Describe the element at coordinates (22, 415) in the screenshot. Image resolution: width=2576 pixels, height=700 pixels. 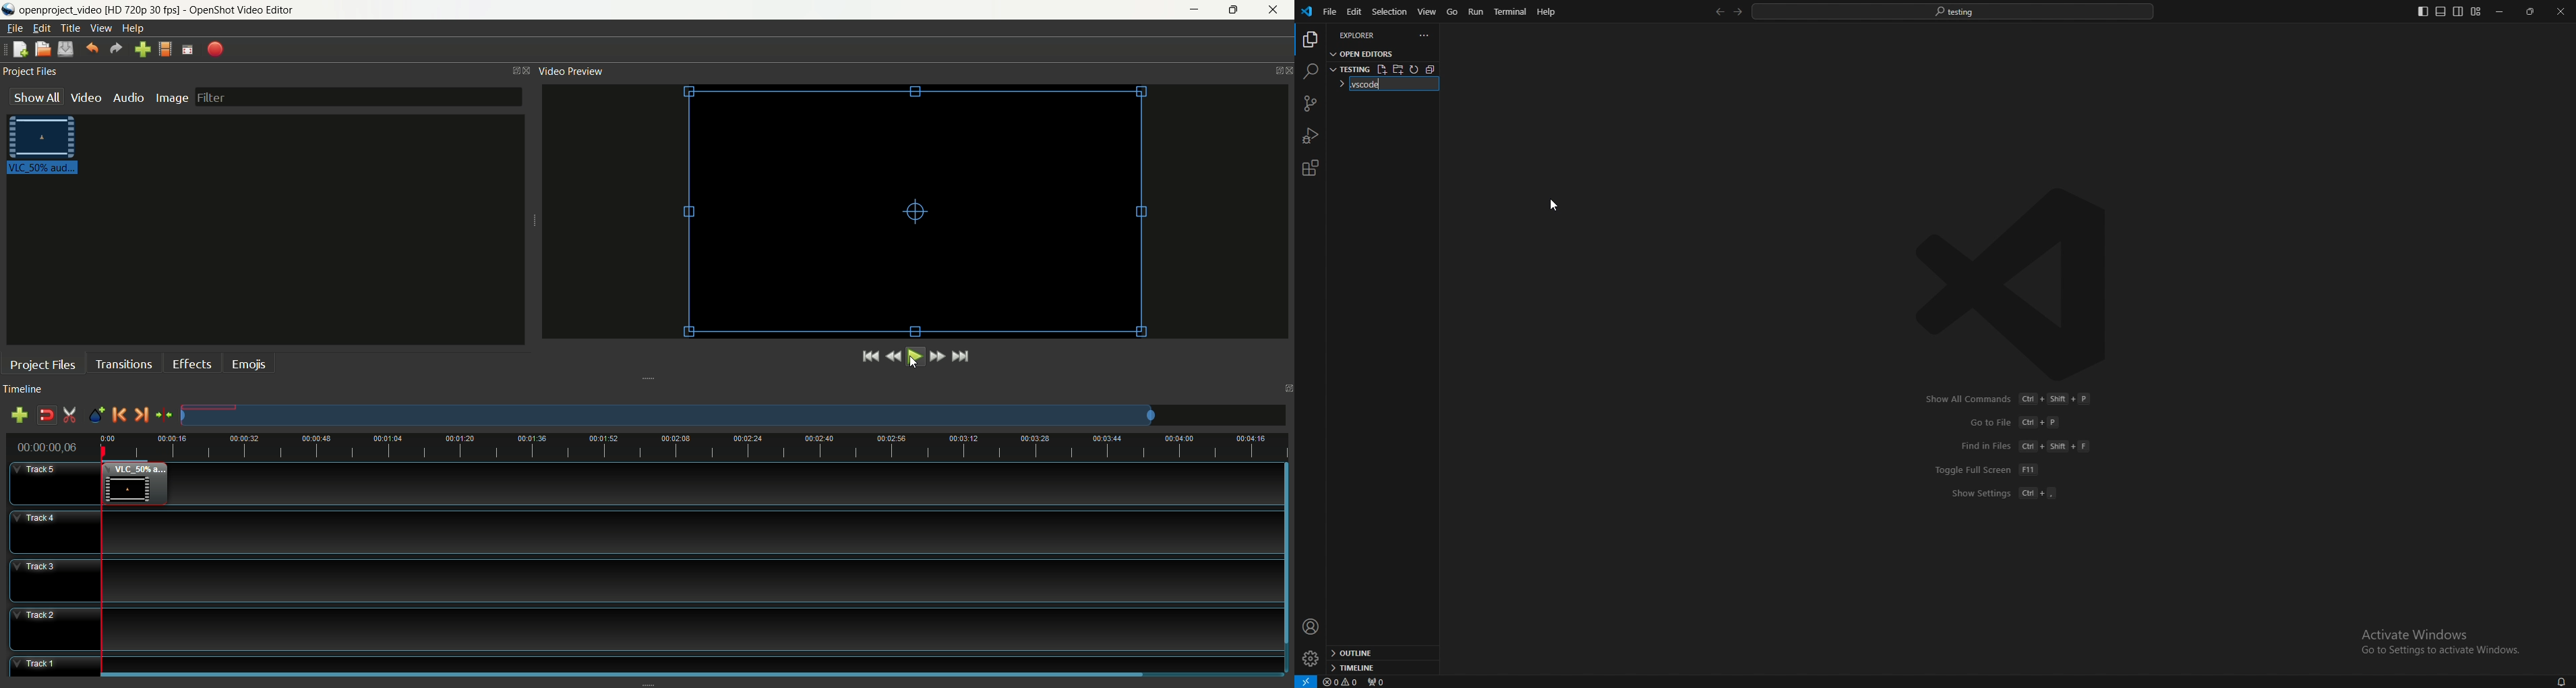
I see `add track` at that location.